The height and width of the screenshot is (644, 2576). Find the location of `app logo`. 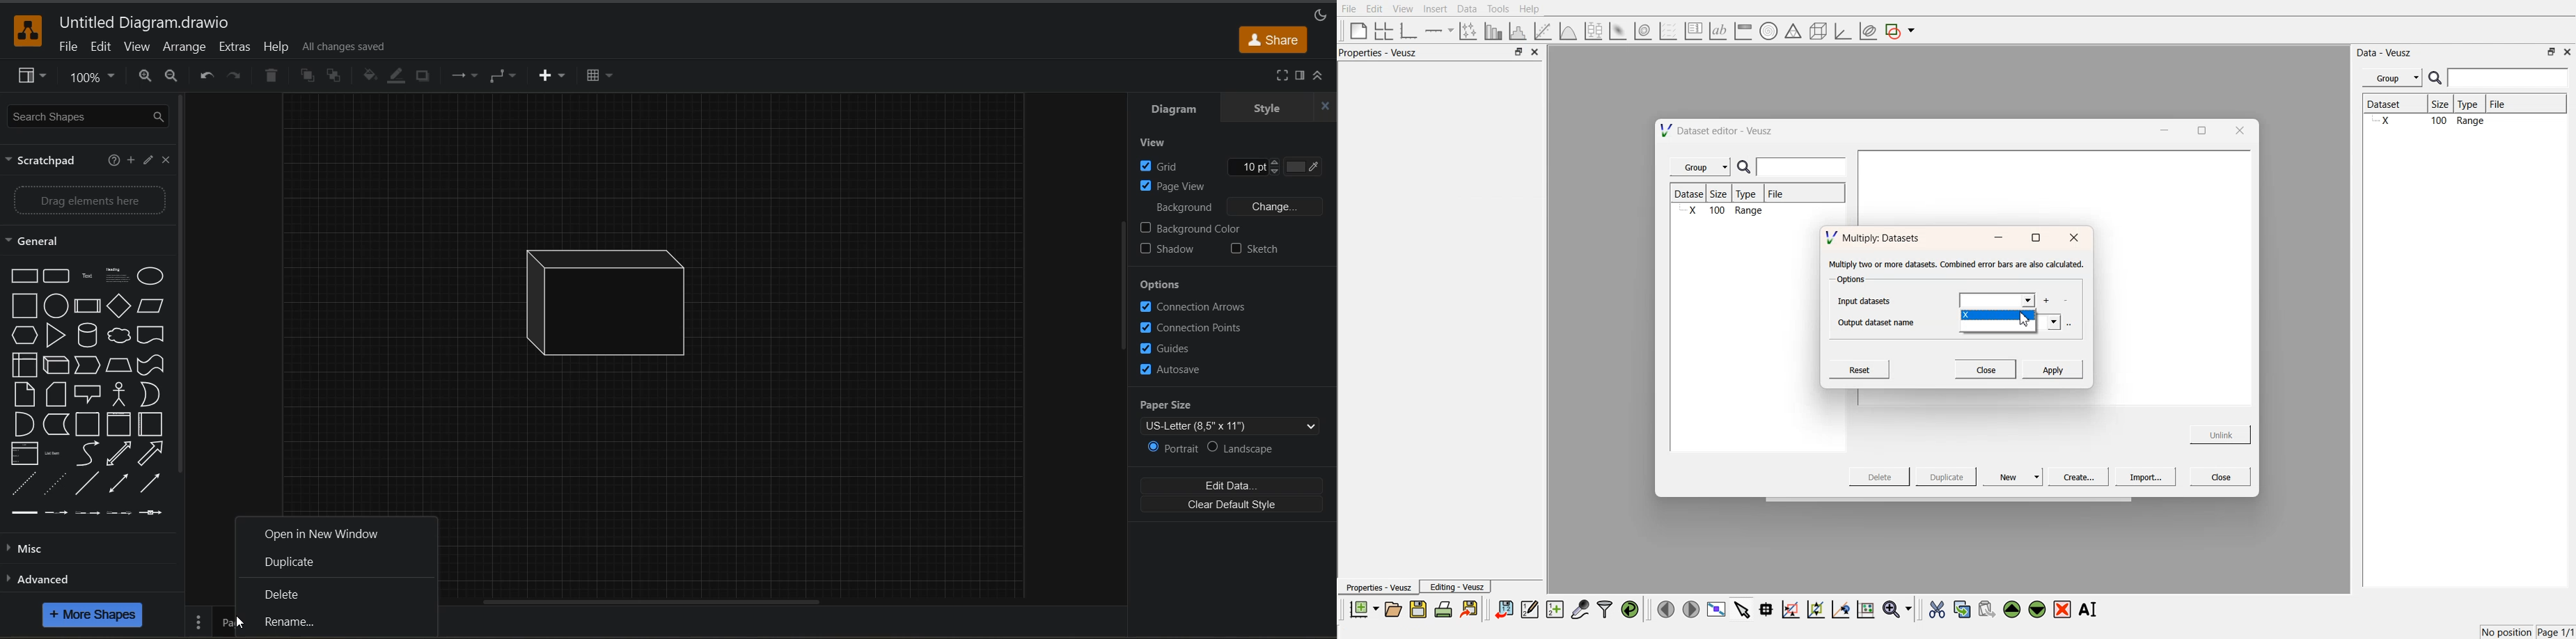

app logo is located at coordinates (29, 31).